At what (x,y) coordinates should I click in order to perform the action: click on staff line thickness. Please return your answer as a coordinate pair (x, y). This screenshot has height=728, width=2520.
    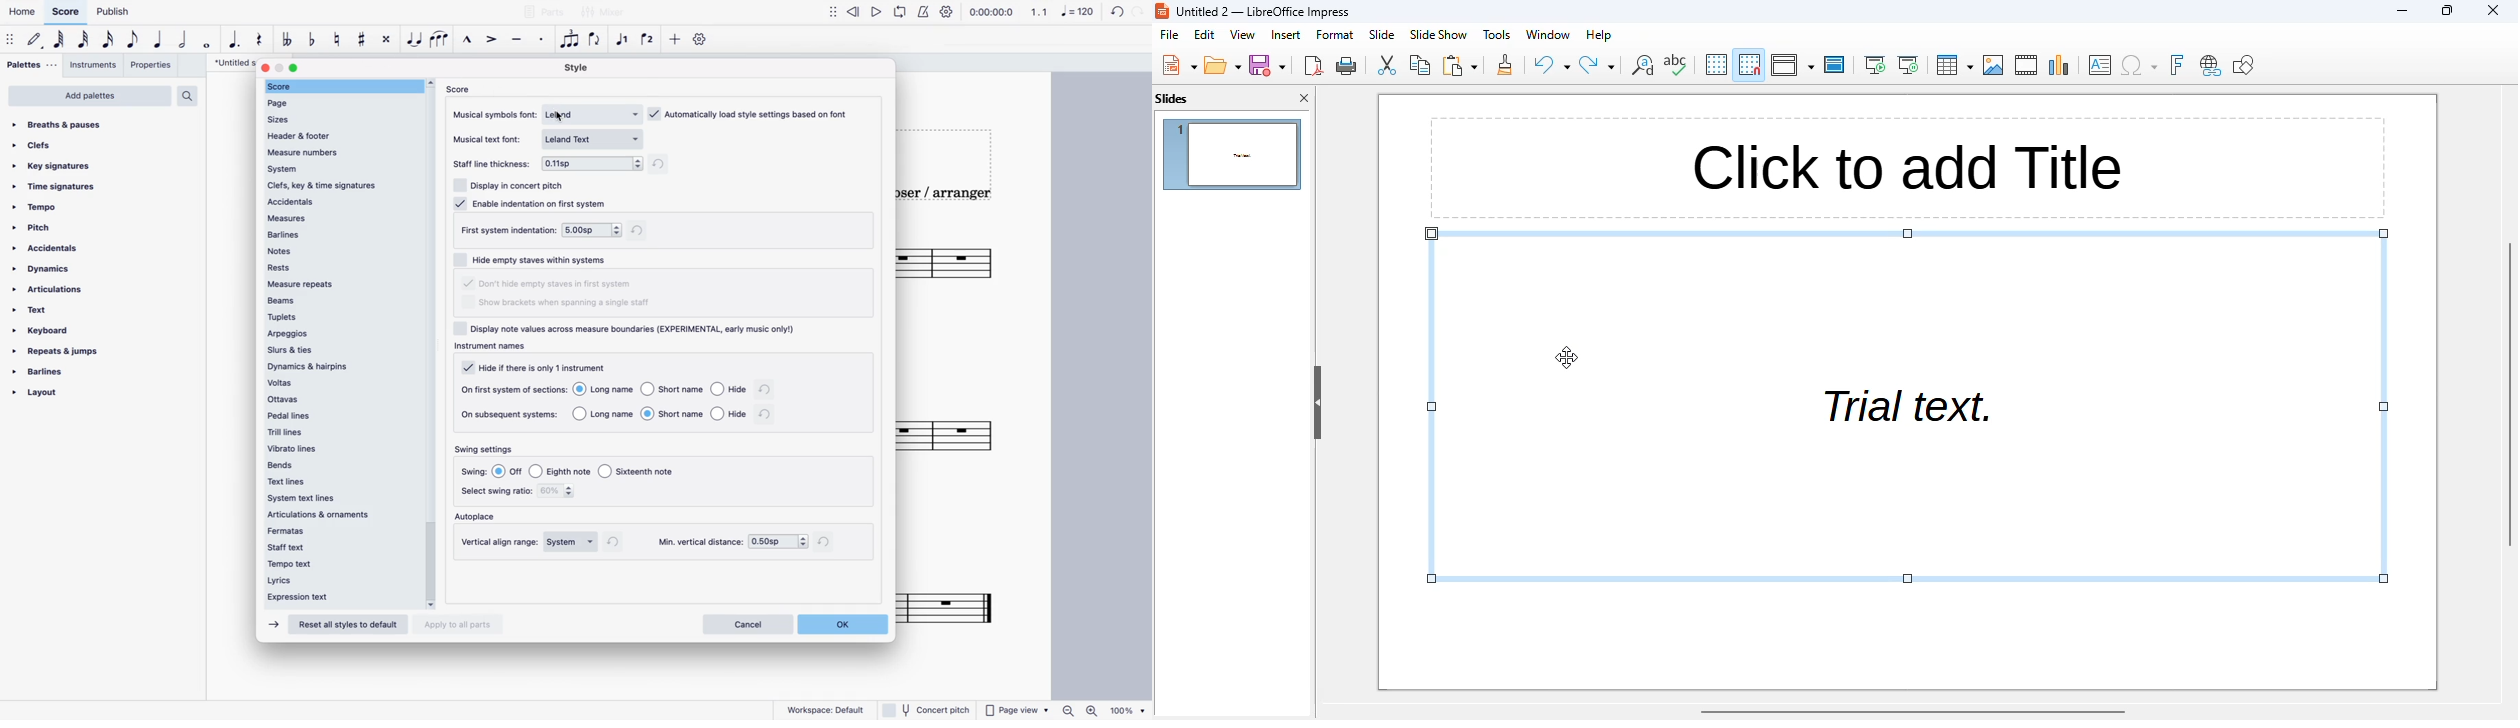
    Looking at the image, I should click on (494, 160).